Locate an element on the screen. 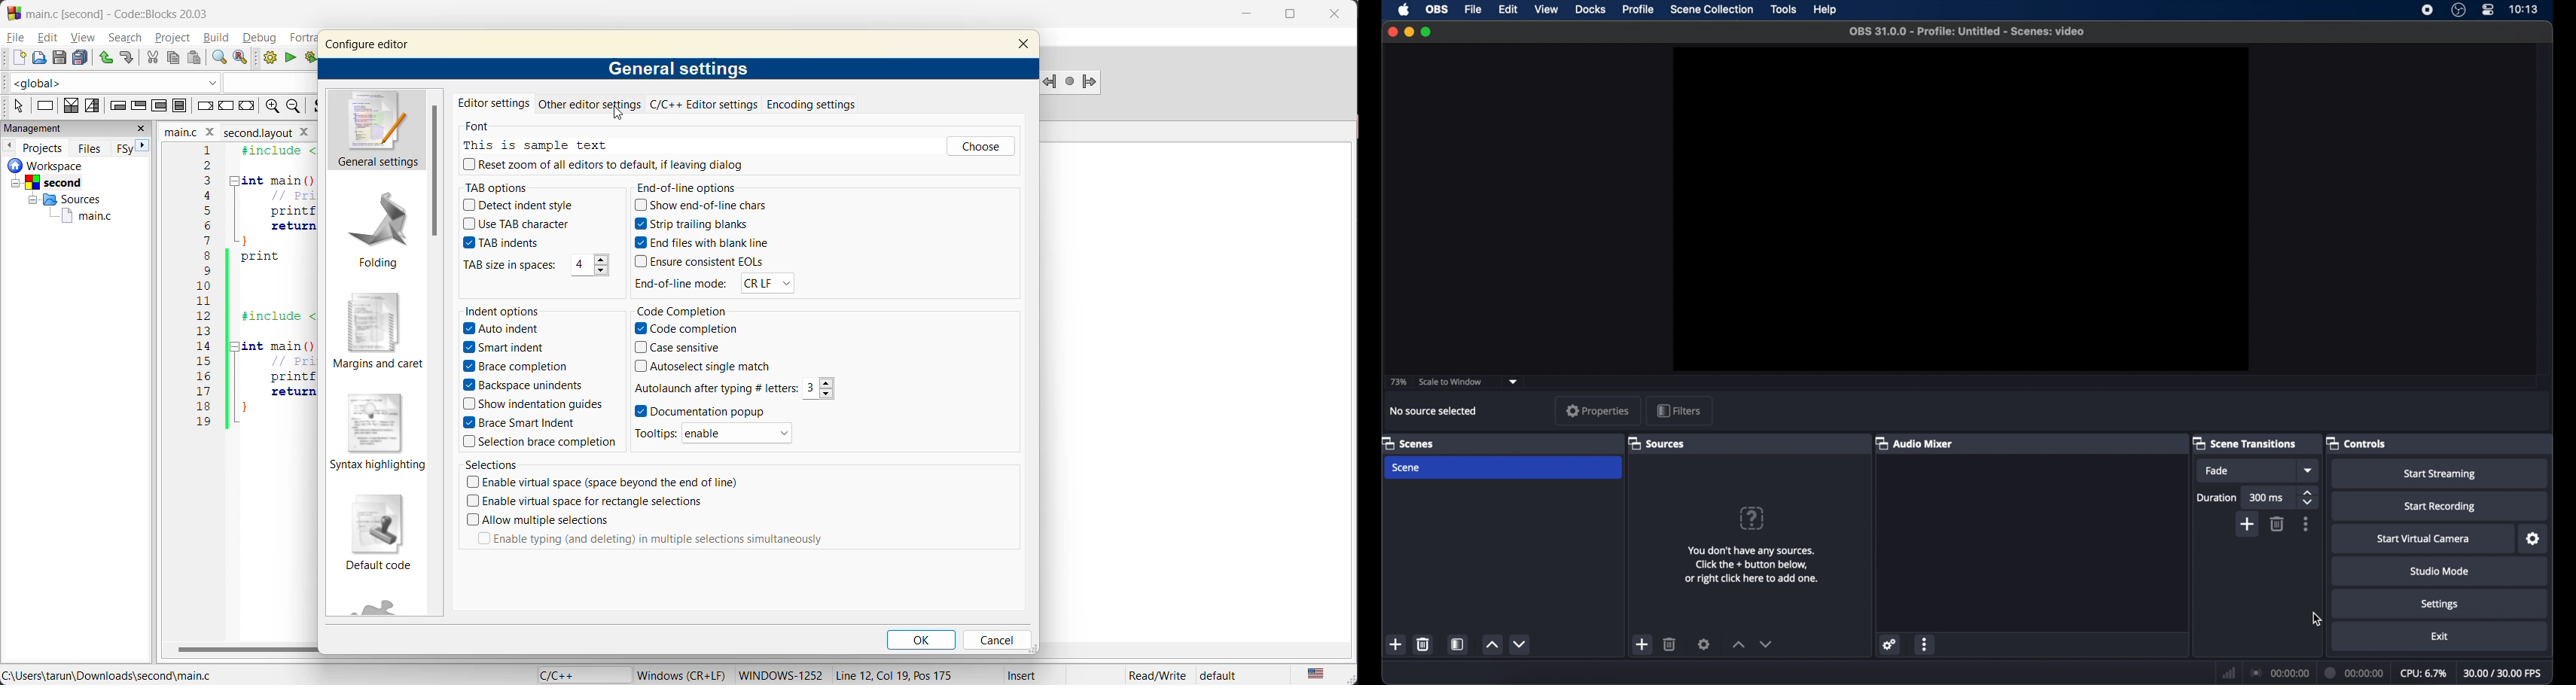  Show indentation guides is located at coordinates (545, 404).